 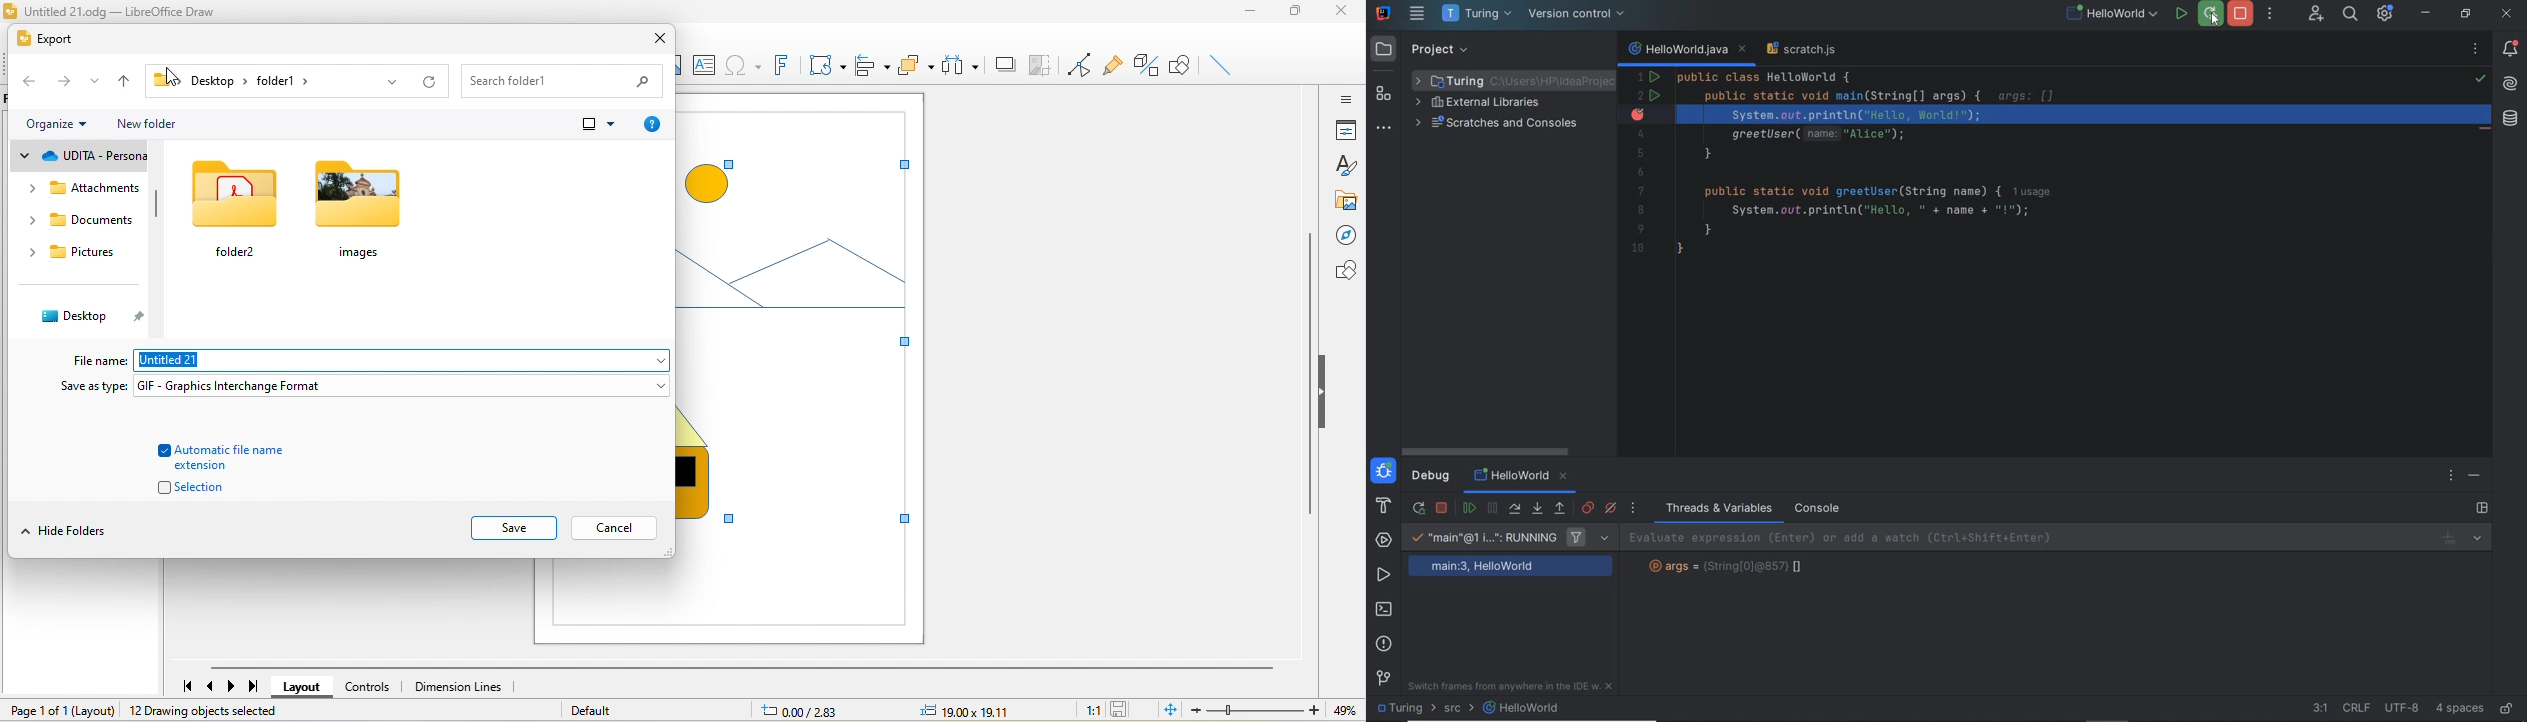 What do you see at coordinates (362, 216) in the screenshot?
I see `lmages` at bounding box center [362, 216].